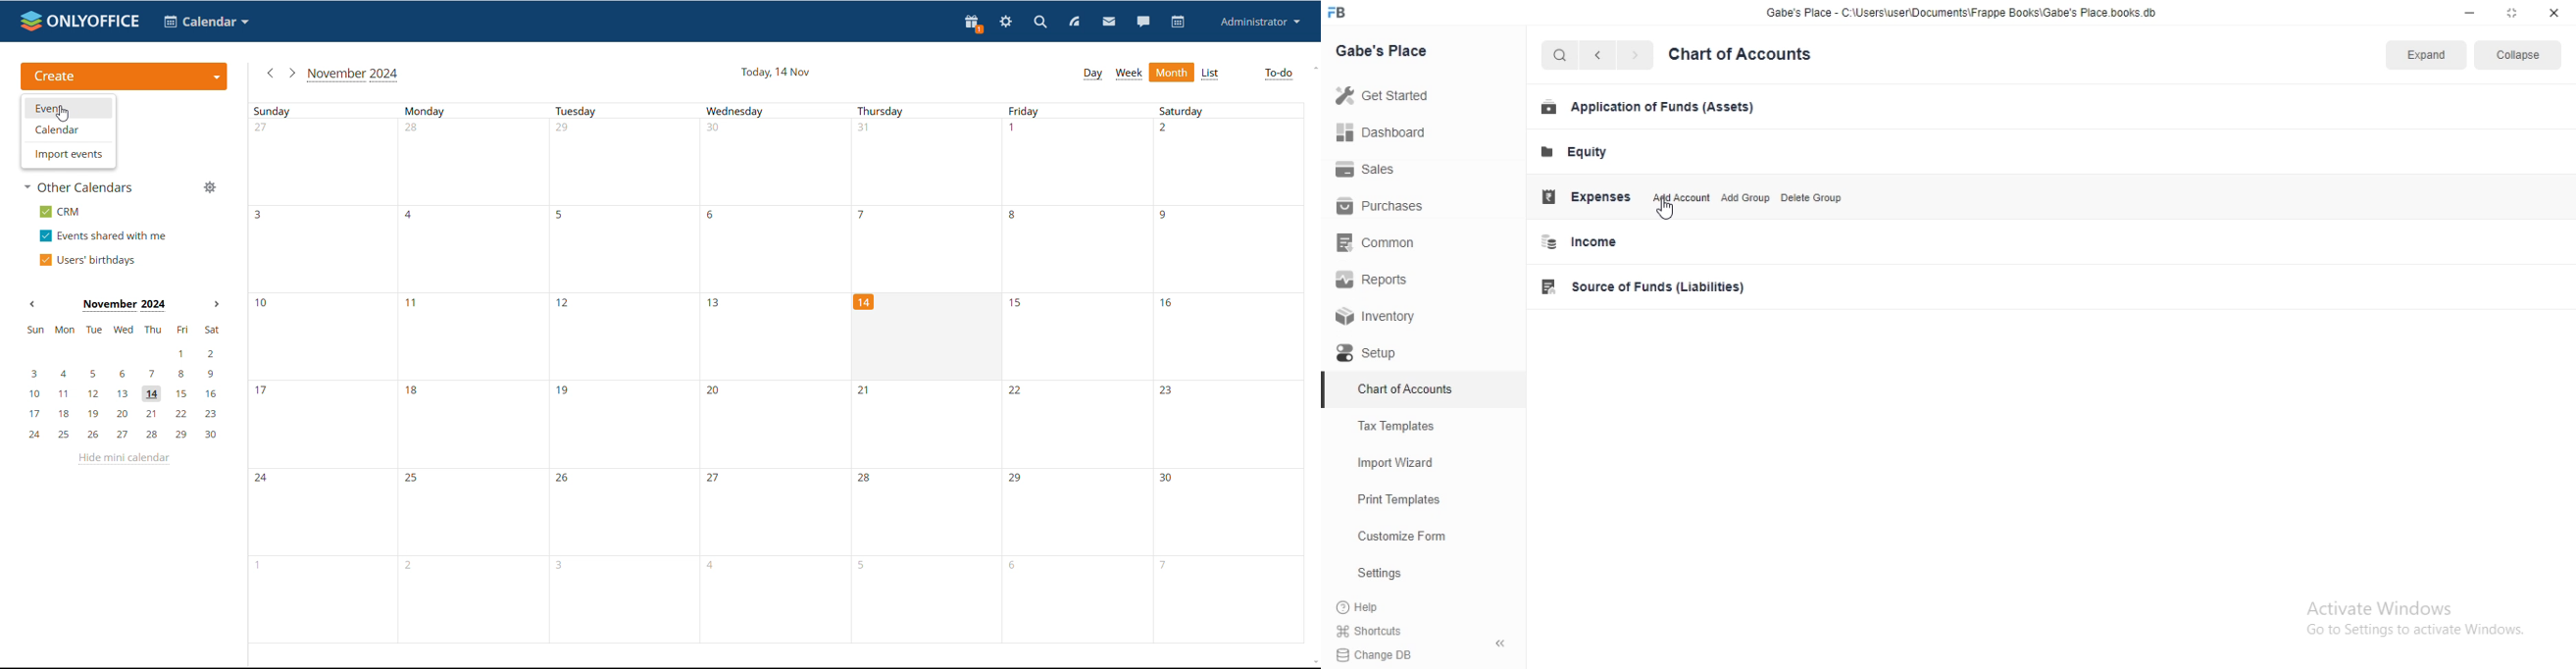  What do you see at coordinates (1377, 281) in the screenshot?
I see `Reports` at bounding box center [1377, 281].